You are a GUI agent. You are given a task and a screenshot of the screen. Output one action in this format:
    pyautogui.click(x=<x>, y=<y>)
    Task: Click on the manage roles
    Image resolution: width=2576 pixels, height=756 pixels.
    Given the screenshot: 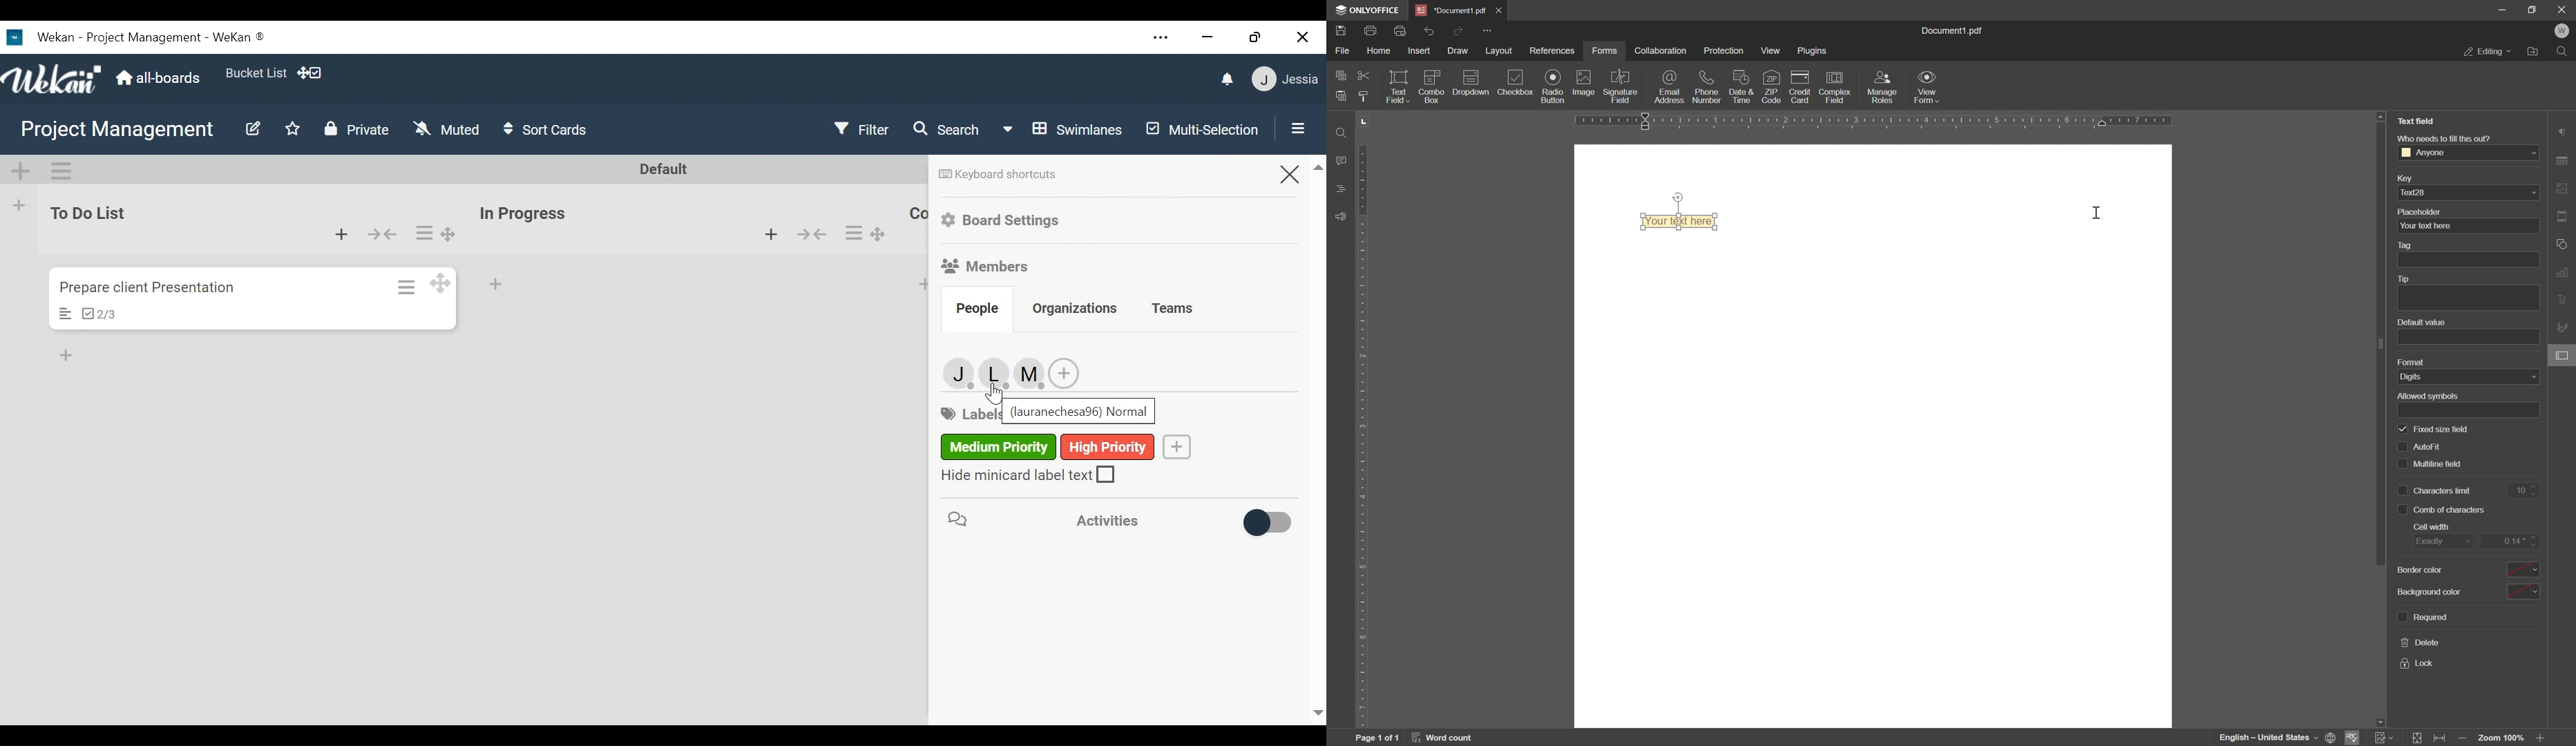 What is the action you would take?
    pyautogui.click(x=1884, y=86)
    